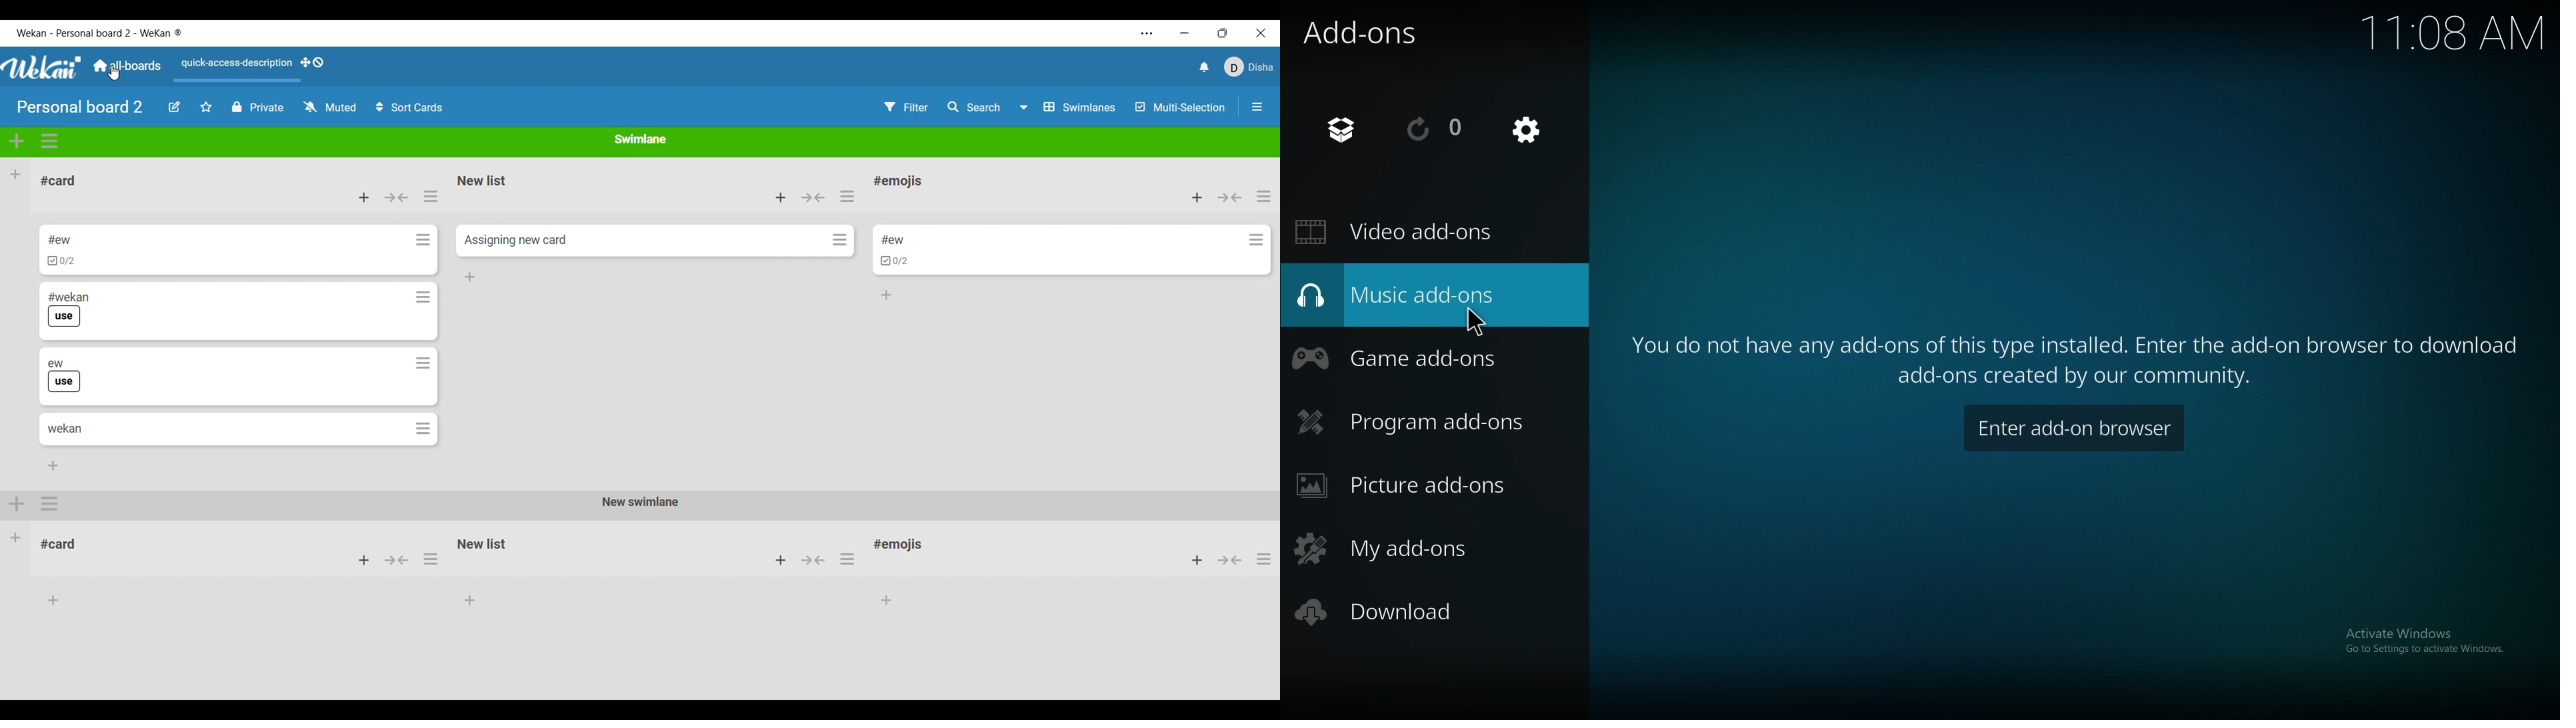 Image resolution: width=2576 pixels, height=728 pixels. Describe the element at coordinates (2077, 349) in the screenshot. I see `info` at that location.